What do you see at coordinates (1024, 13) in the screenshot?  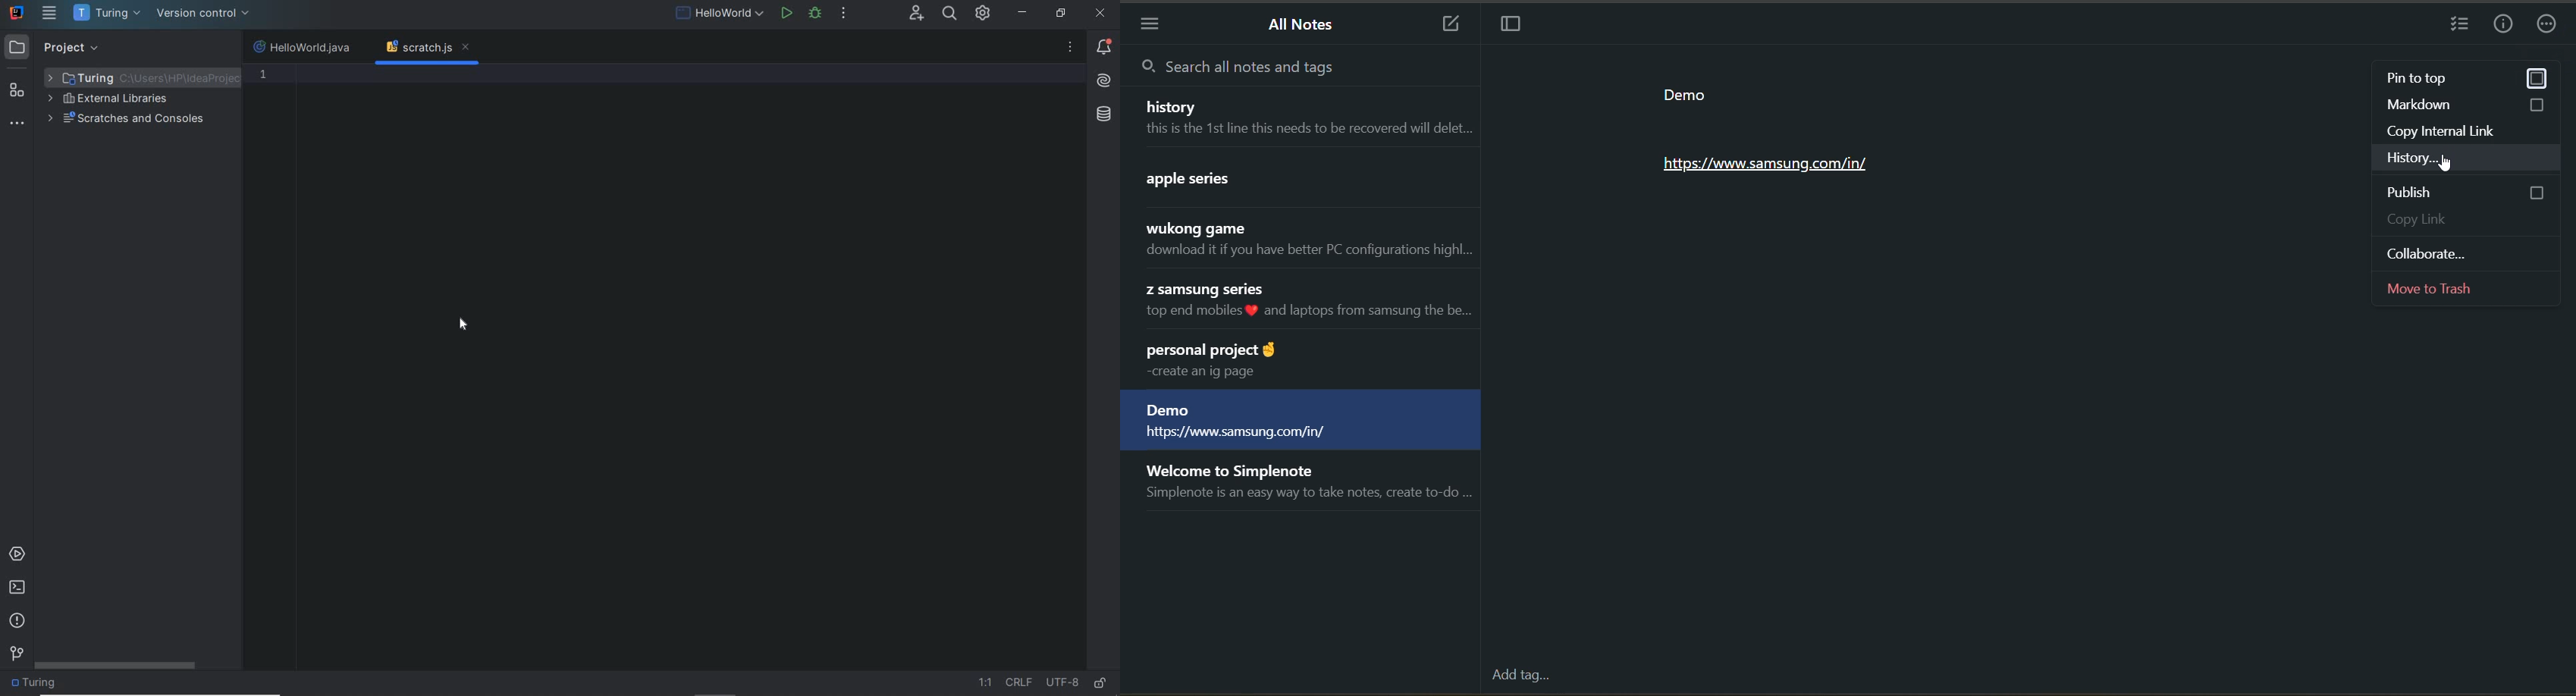 I see `MINIMIZE` at bounding box center [1024, 13].